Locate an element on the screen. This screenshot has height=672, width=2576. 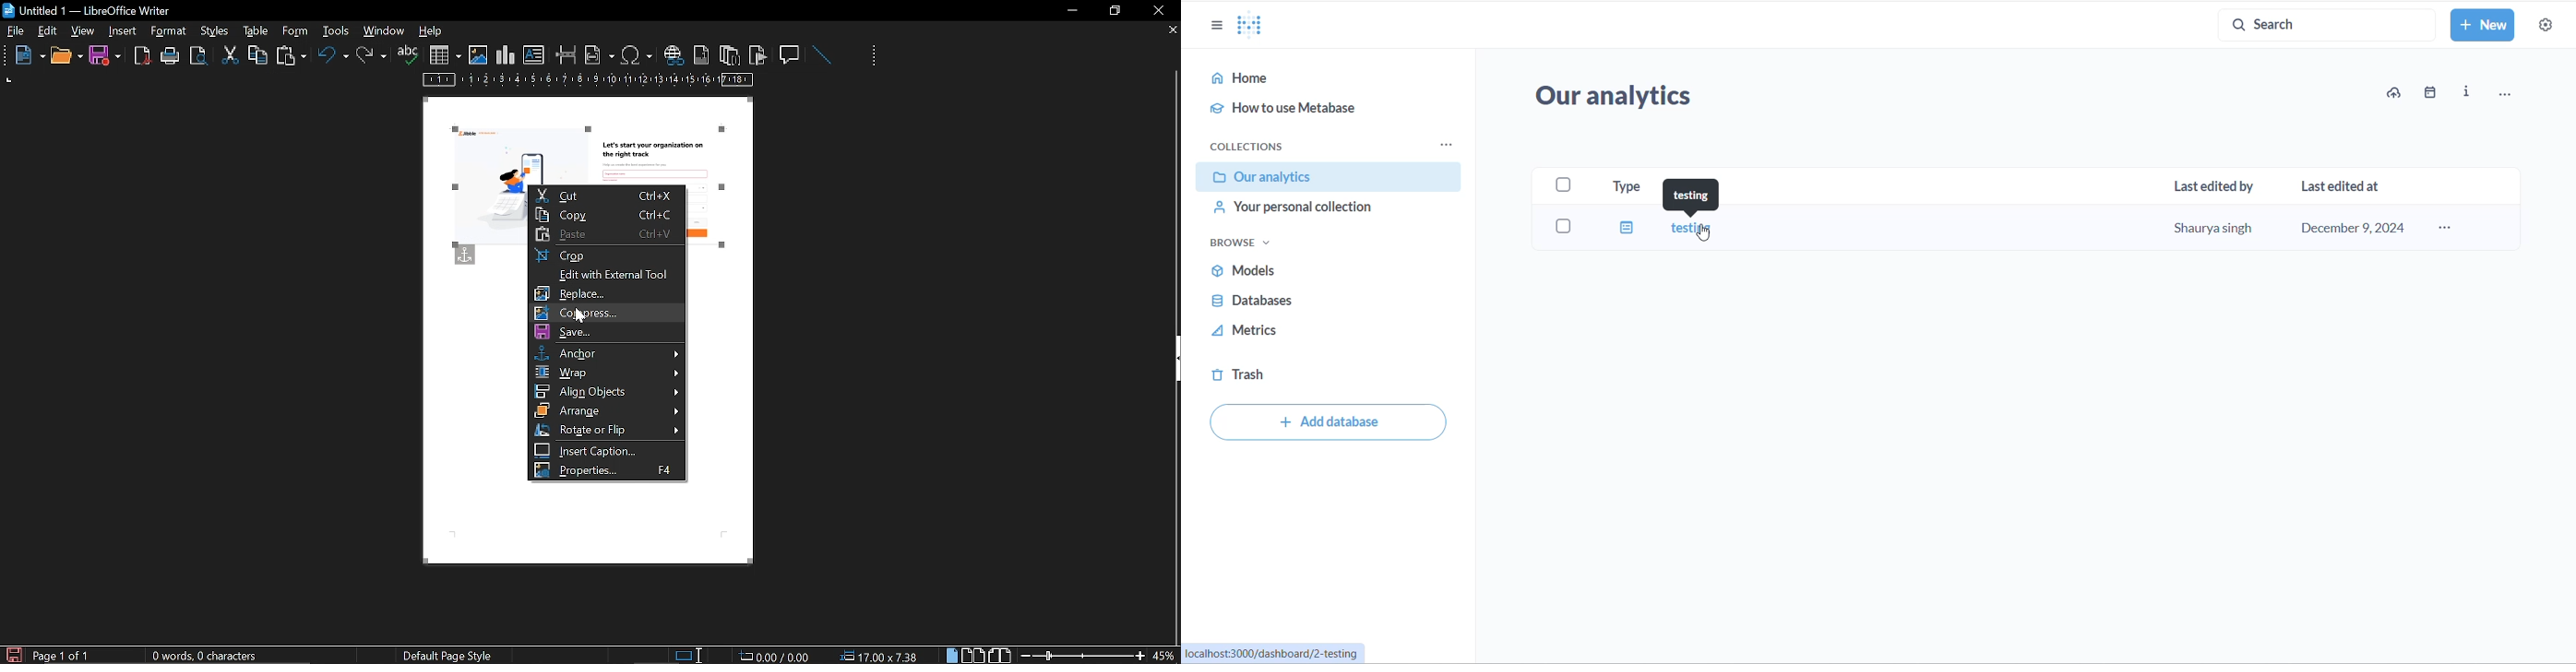
insert endnote is located at coordinates (729, 54).